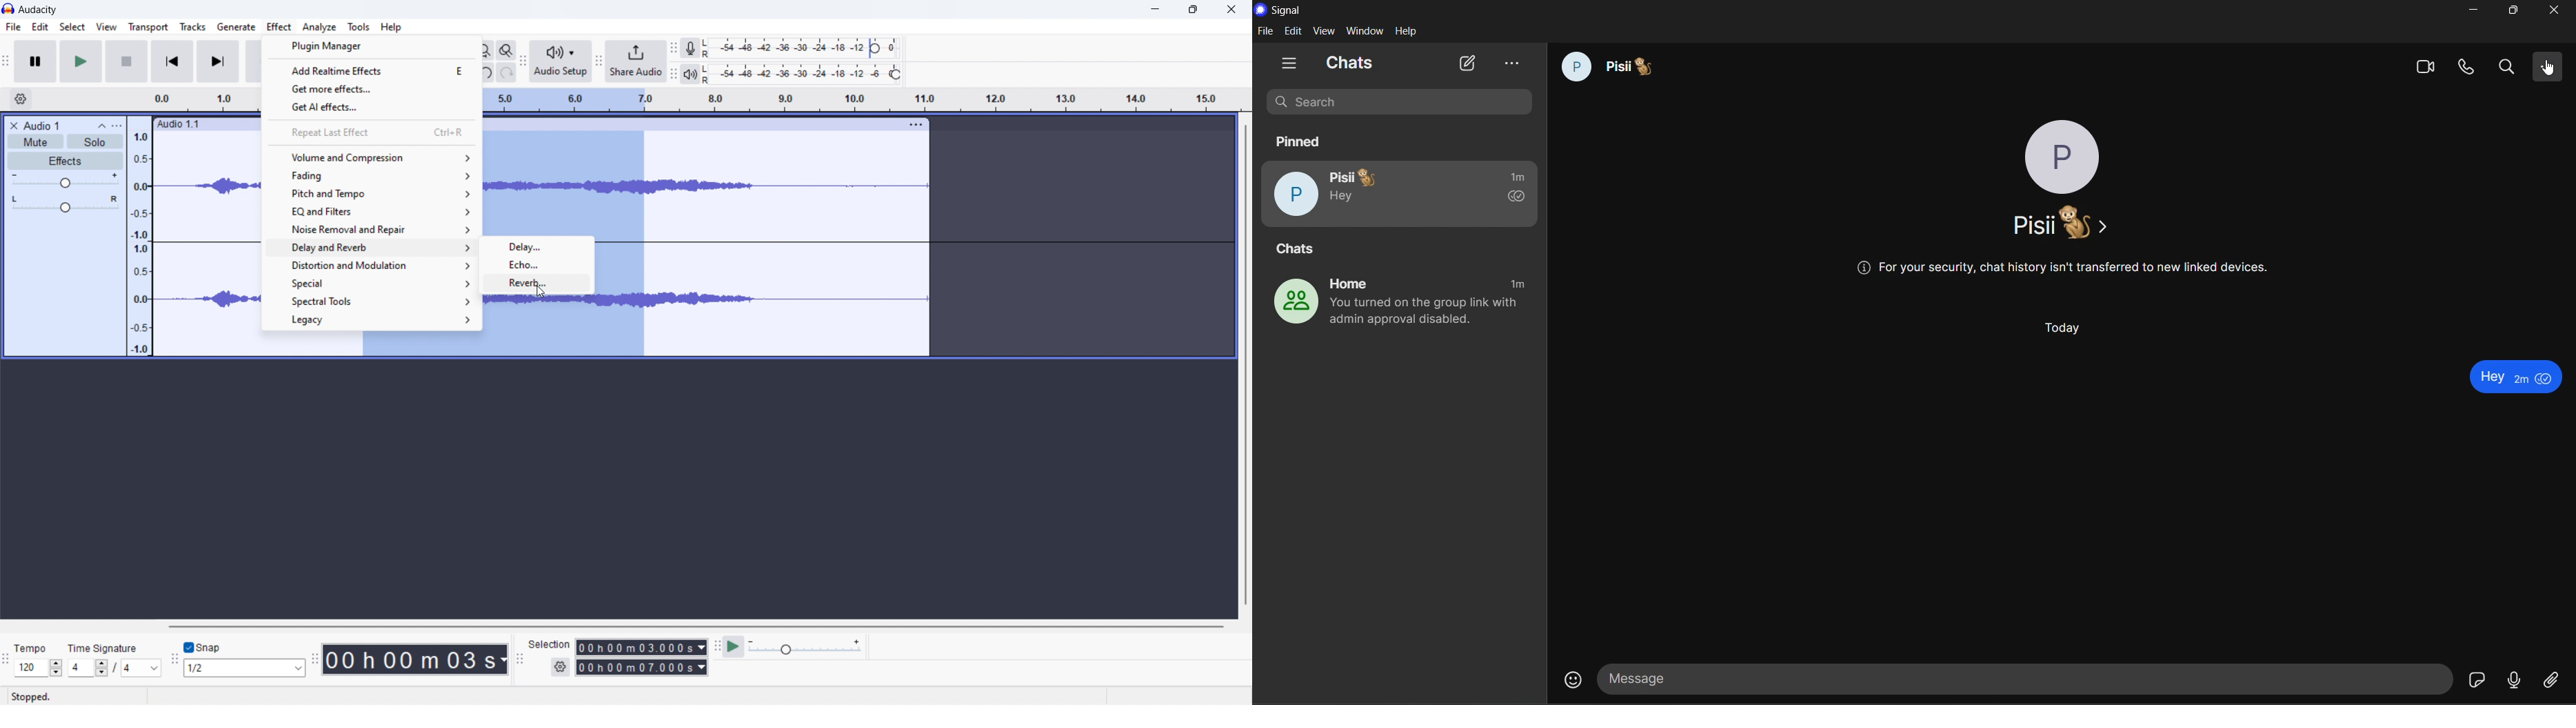 This screenshot has height=728, width=2576. Describe the element at coordinates (1233, 10) in the screenshot. I see `close` at that location.